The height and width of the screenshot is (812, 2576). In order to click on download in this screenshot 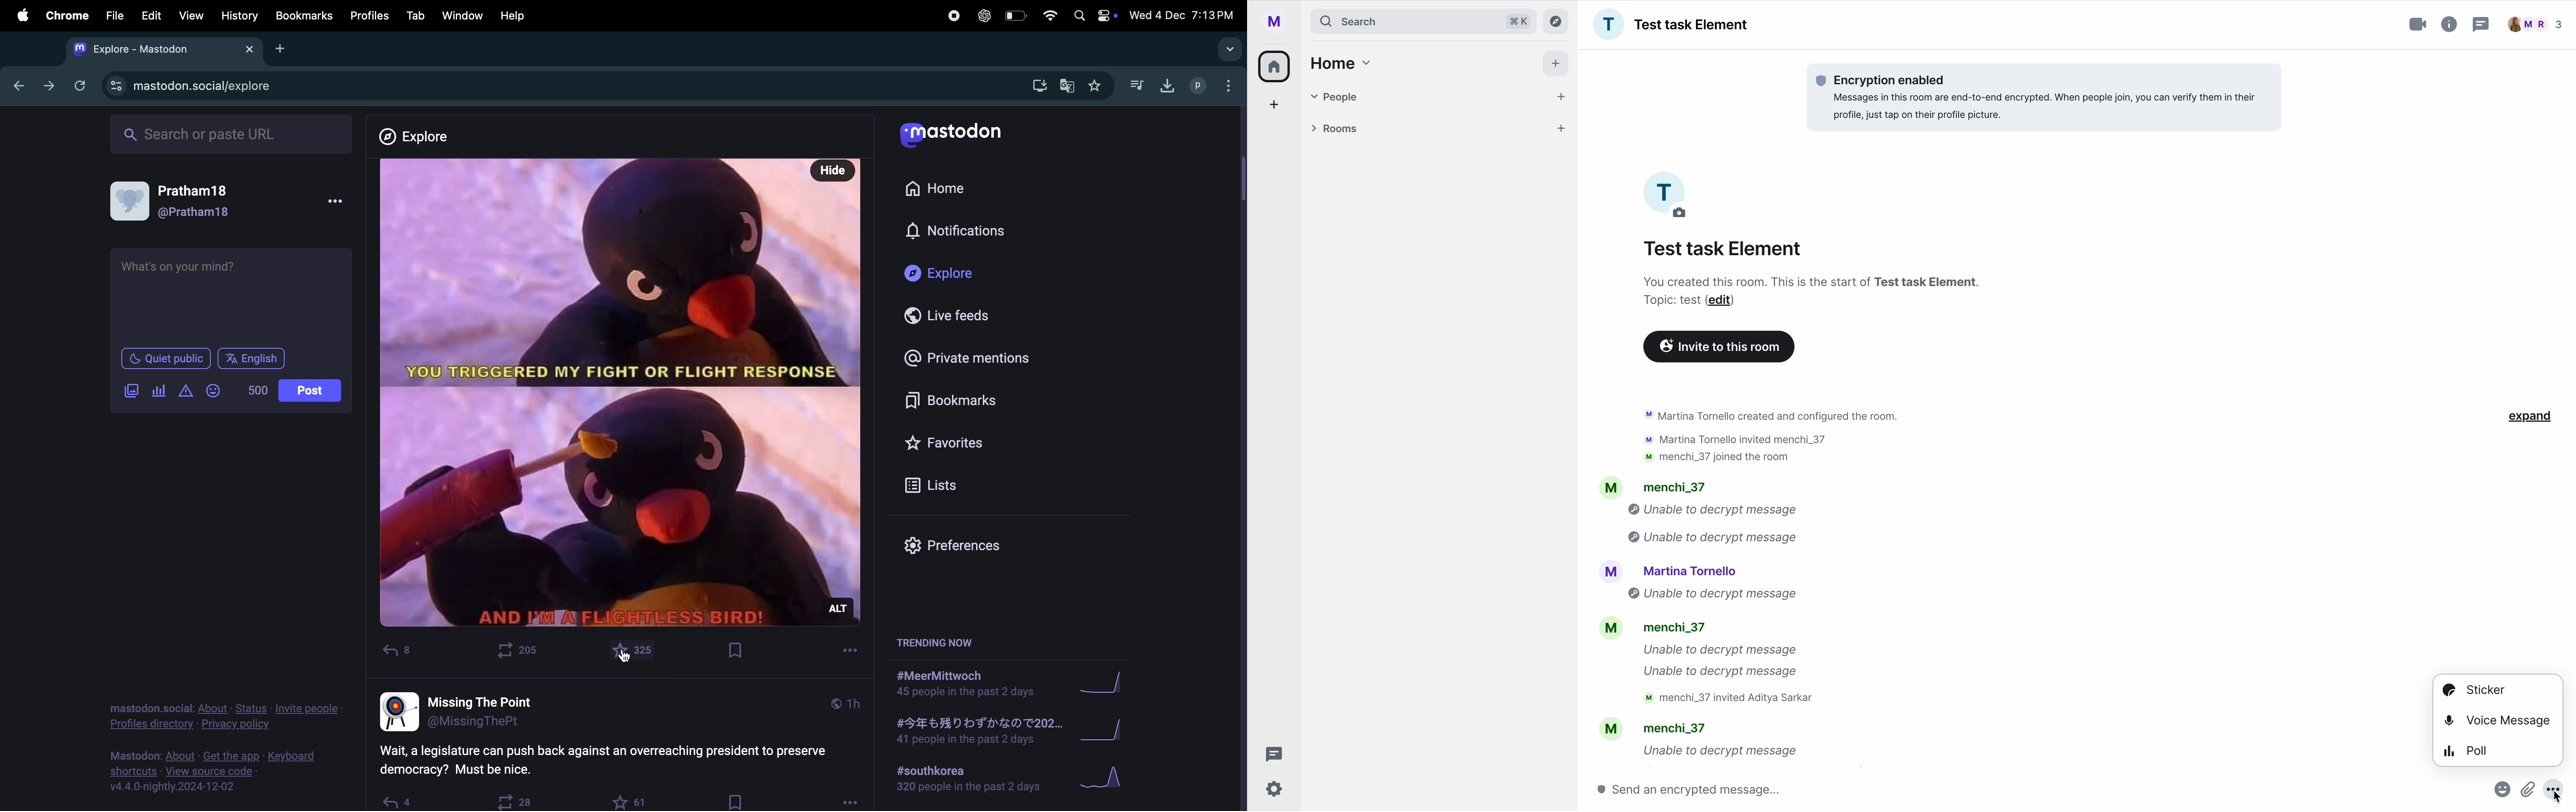, I will do `click(1035, 84)`.